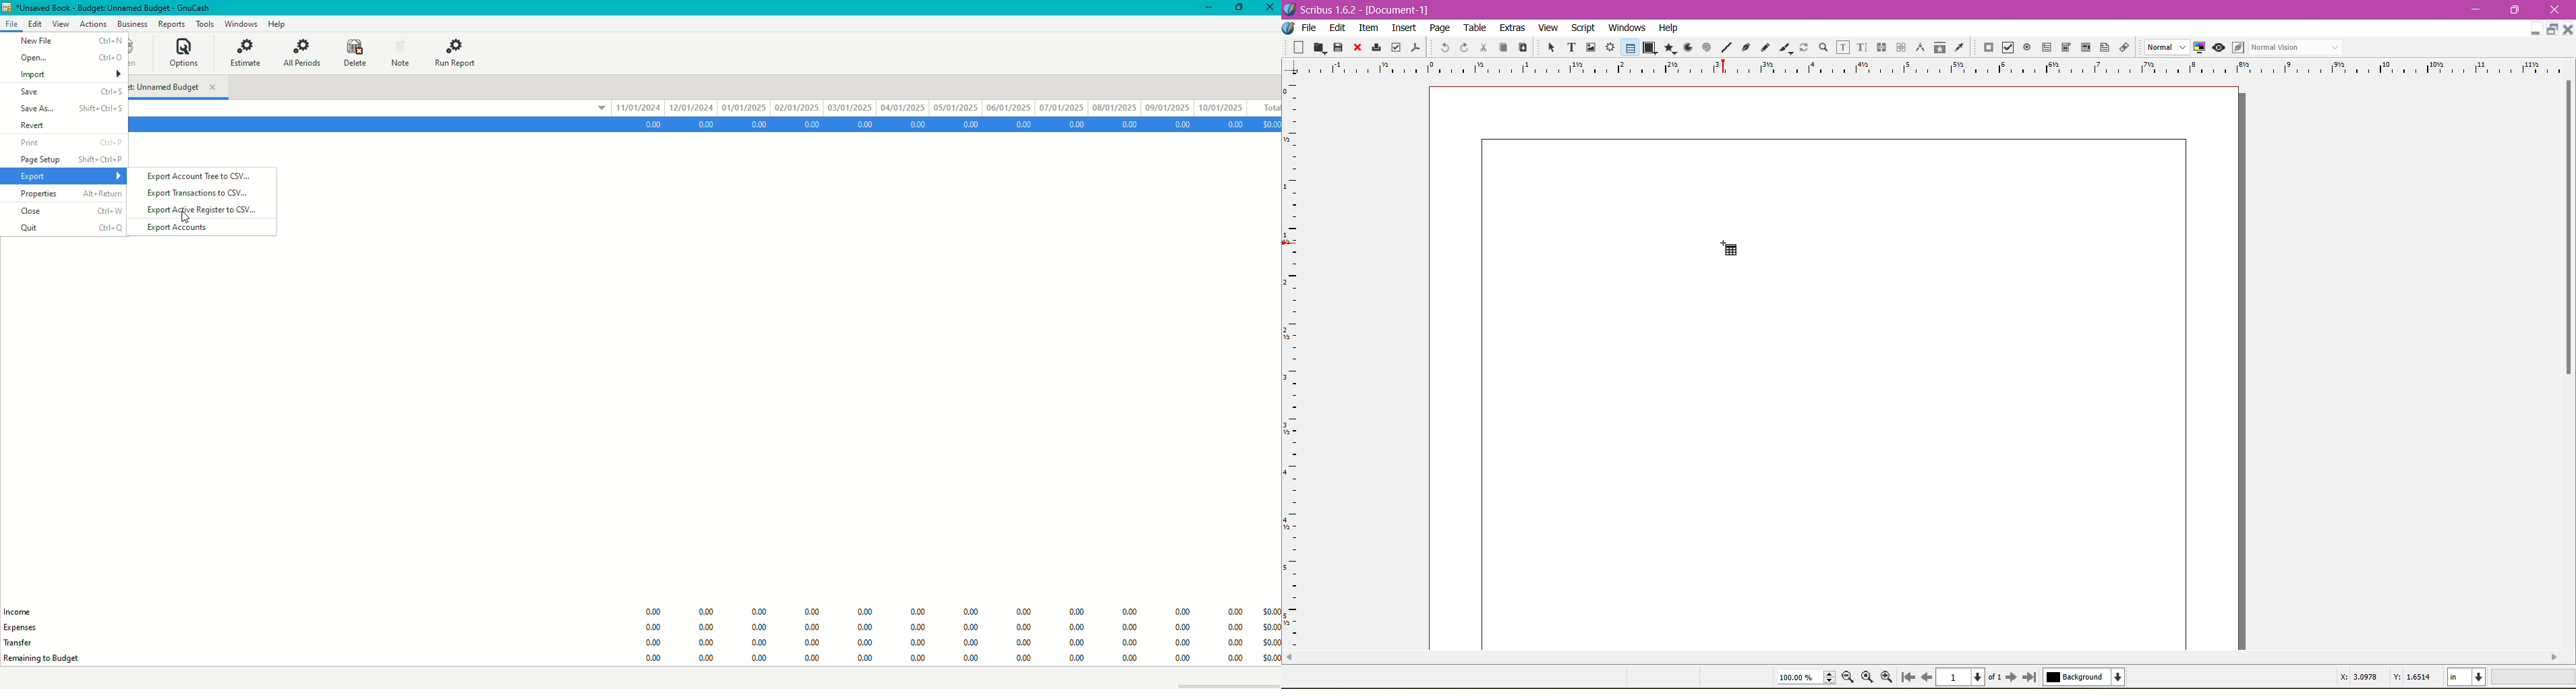  I want to click on Estimate, so click(249, 54).